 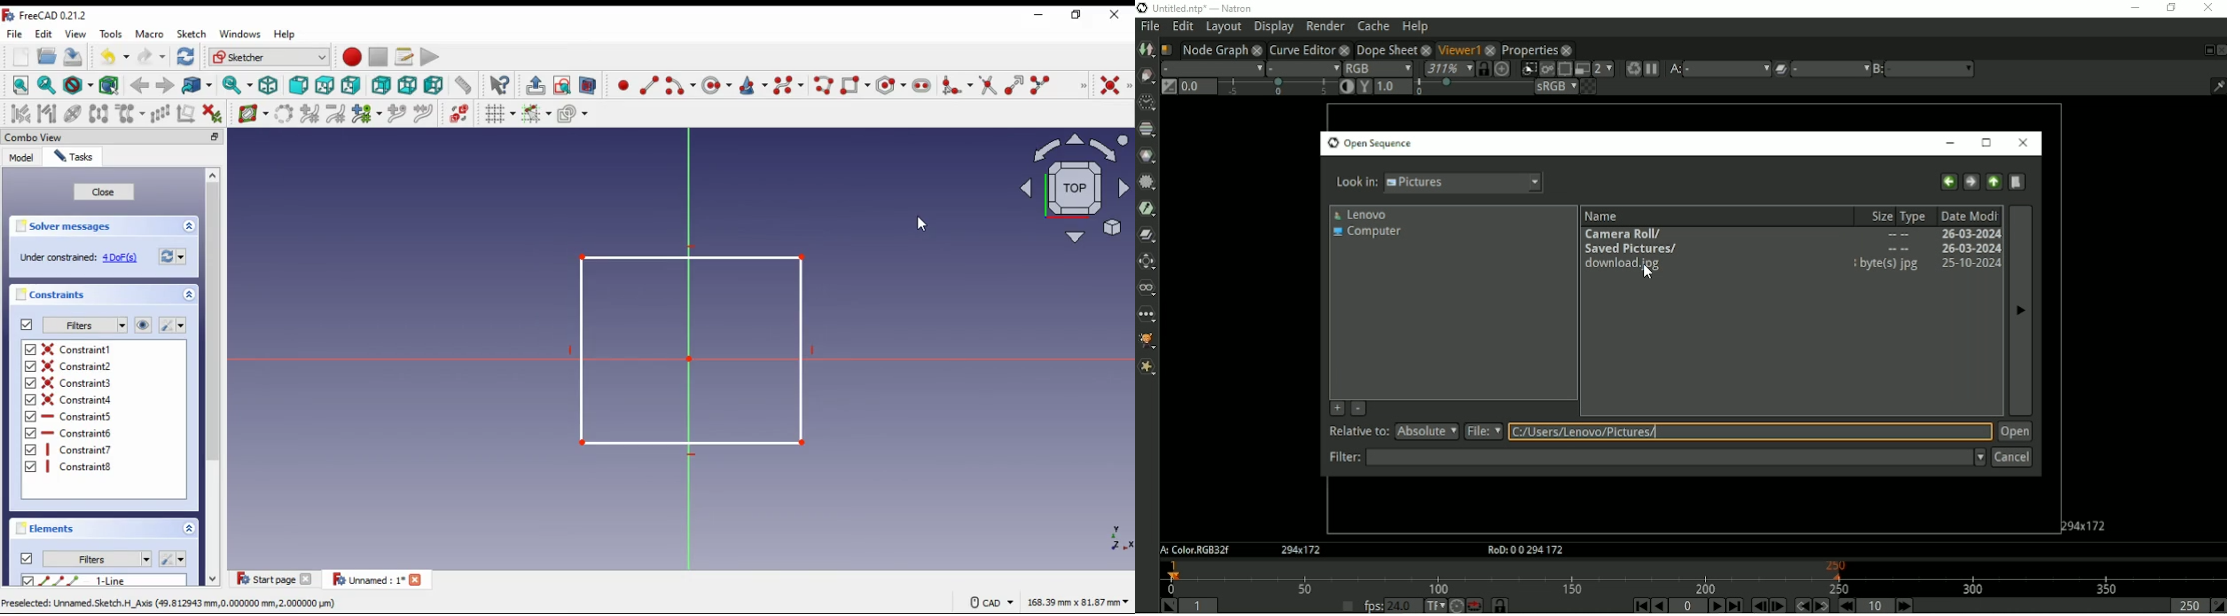 I want to click on shape, so click(x=685, y=350).